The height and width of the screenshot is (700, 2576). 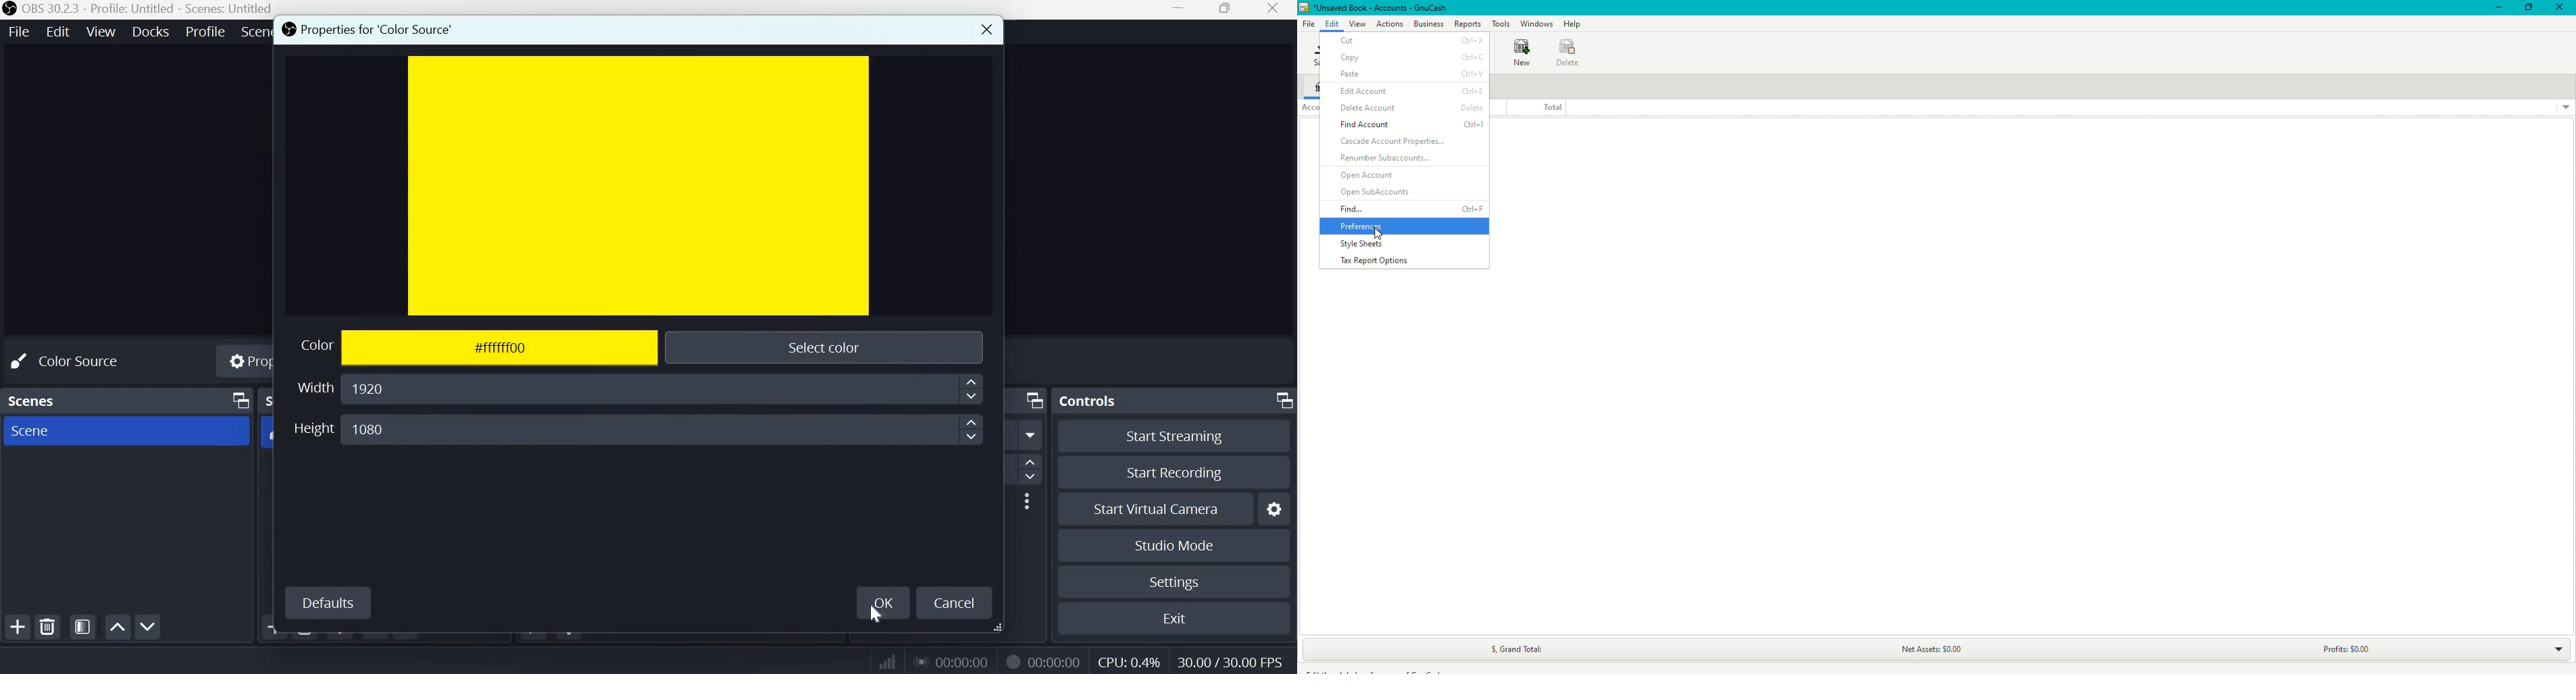 What do you see at coordinates (236, 401) in the screenshot?
I see `Dock Options icon` at bounding box center [236, 401].